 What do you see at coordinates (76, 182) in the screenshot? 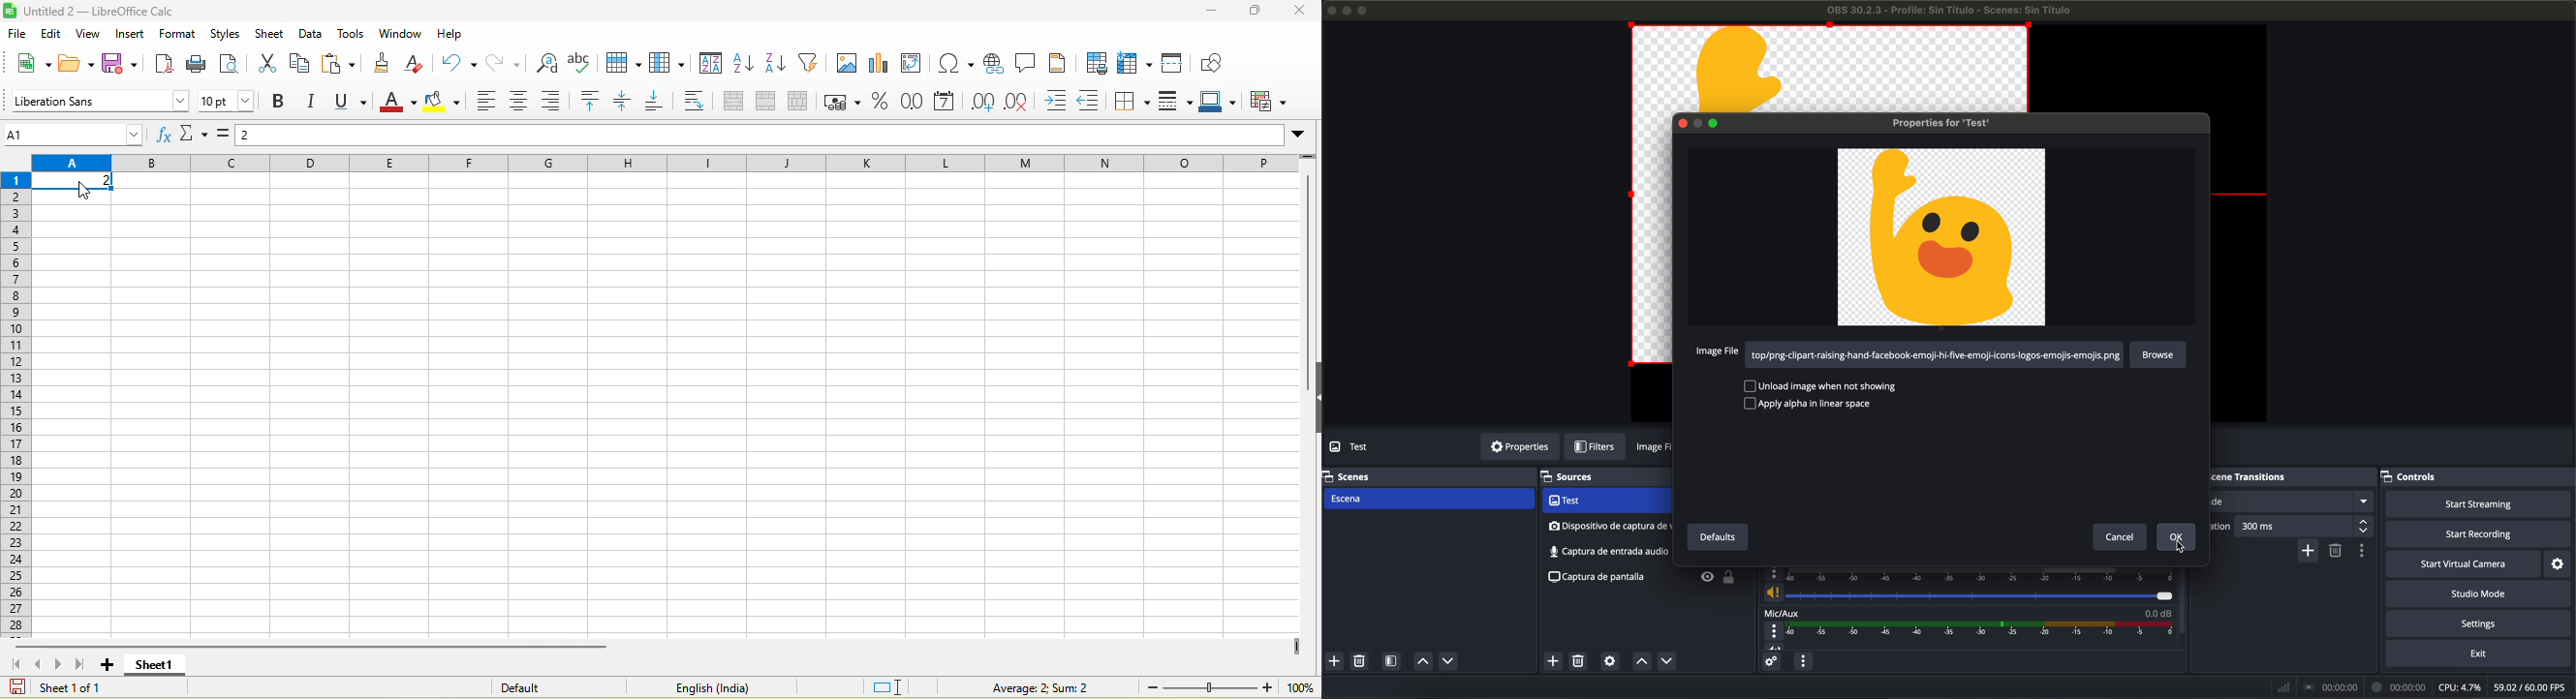
I see `selected cell` at bounding box center [76, 182].